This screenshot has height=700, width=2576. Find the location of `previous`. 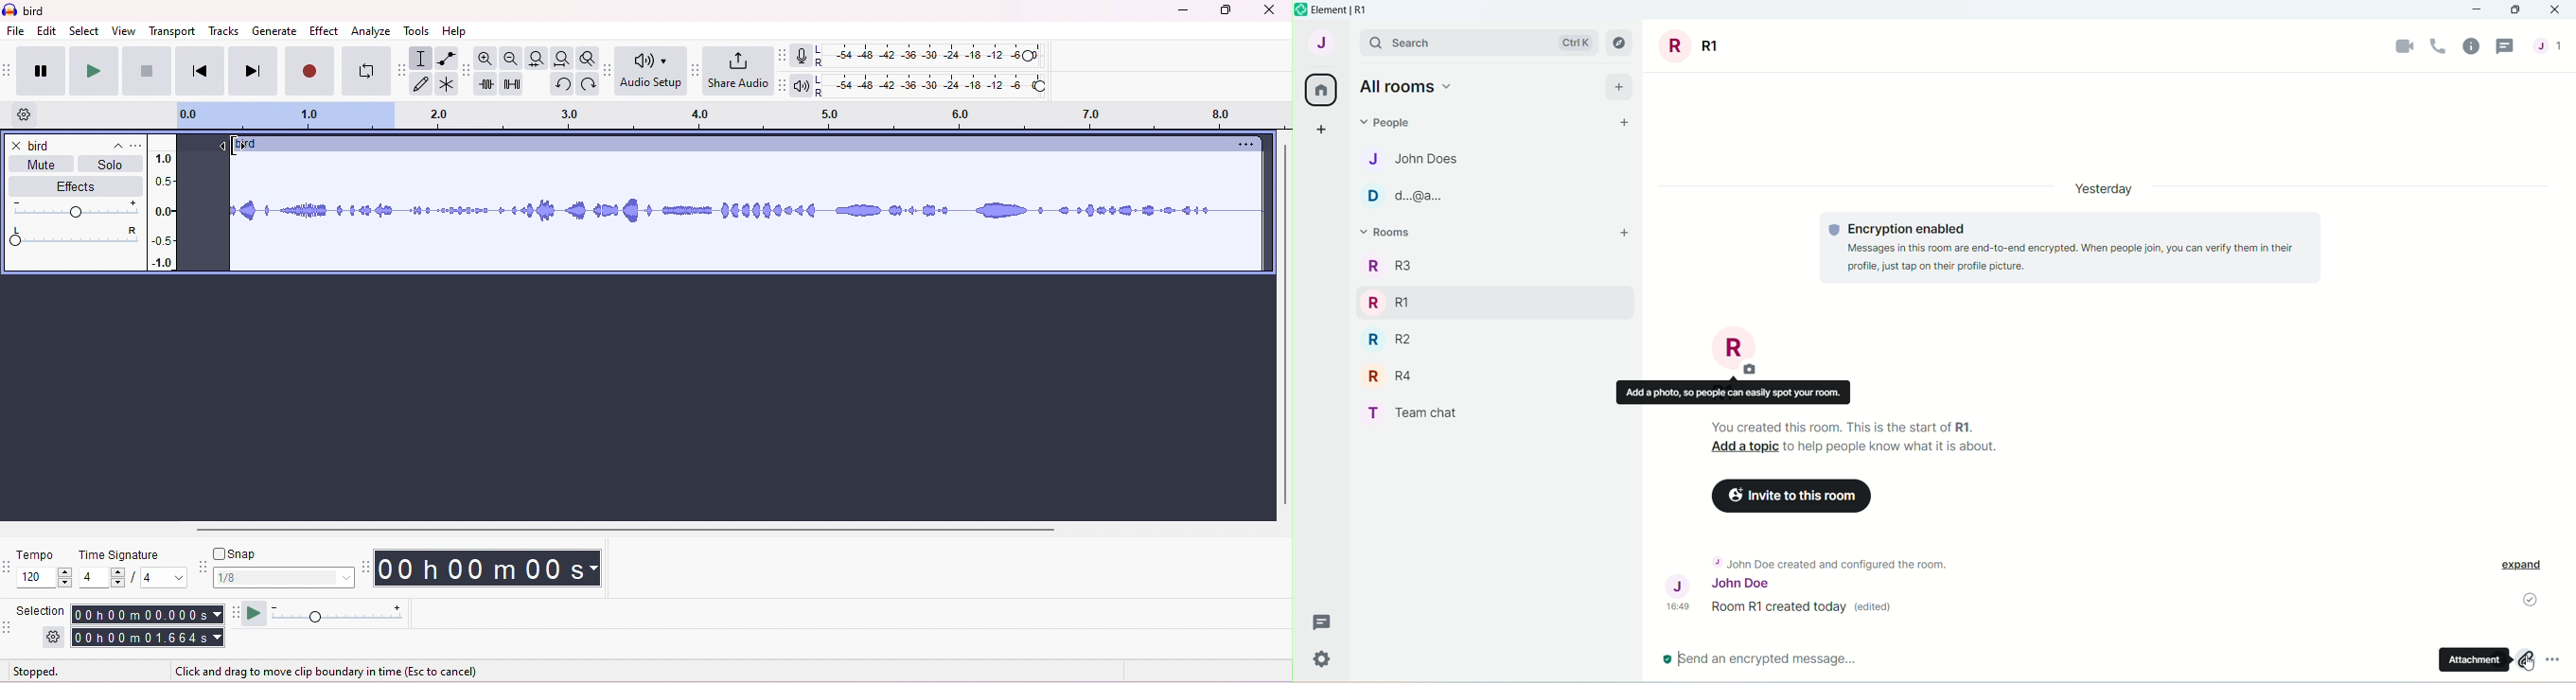

previous is located at coordinates (199, 73).